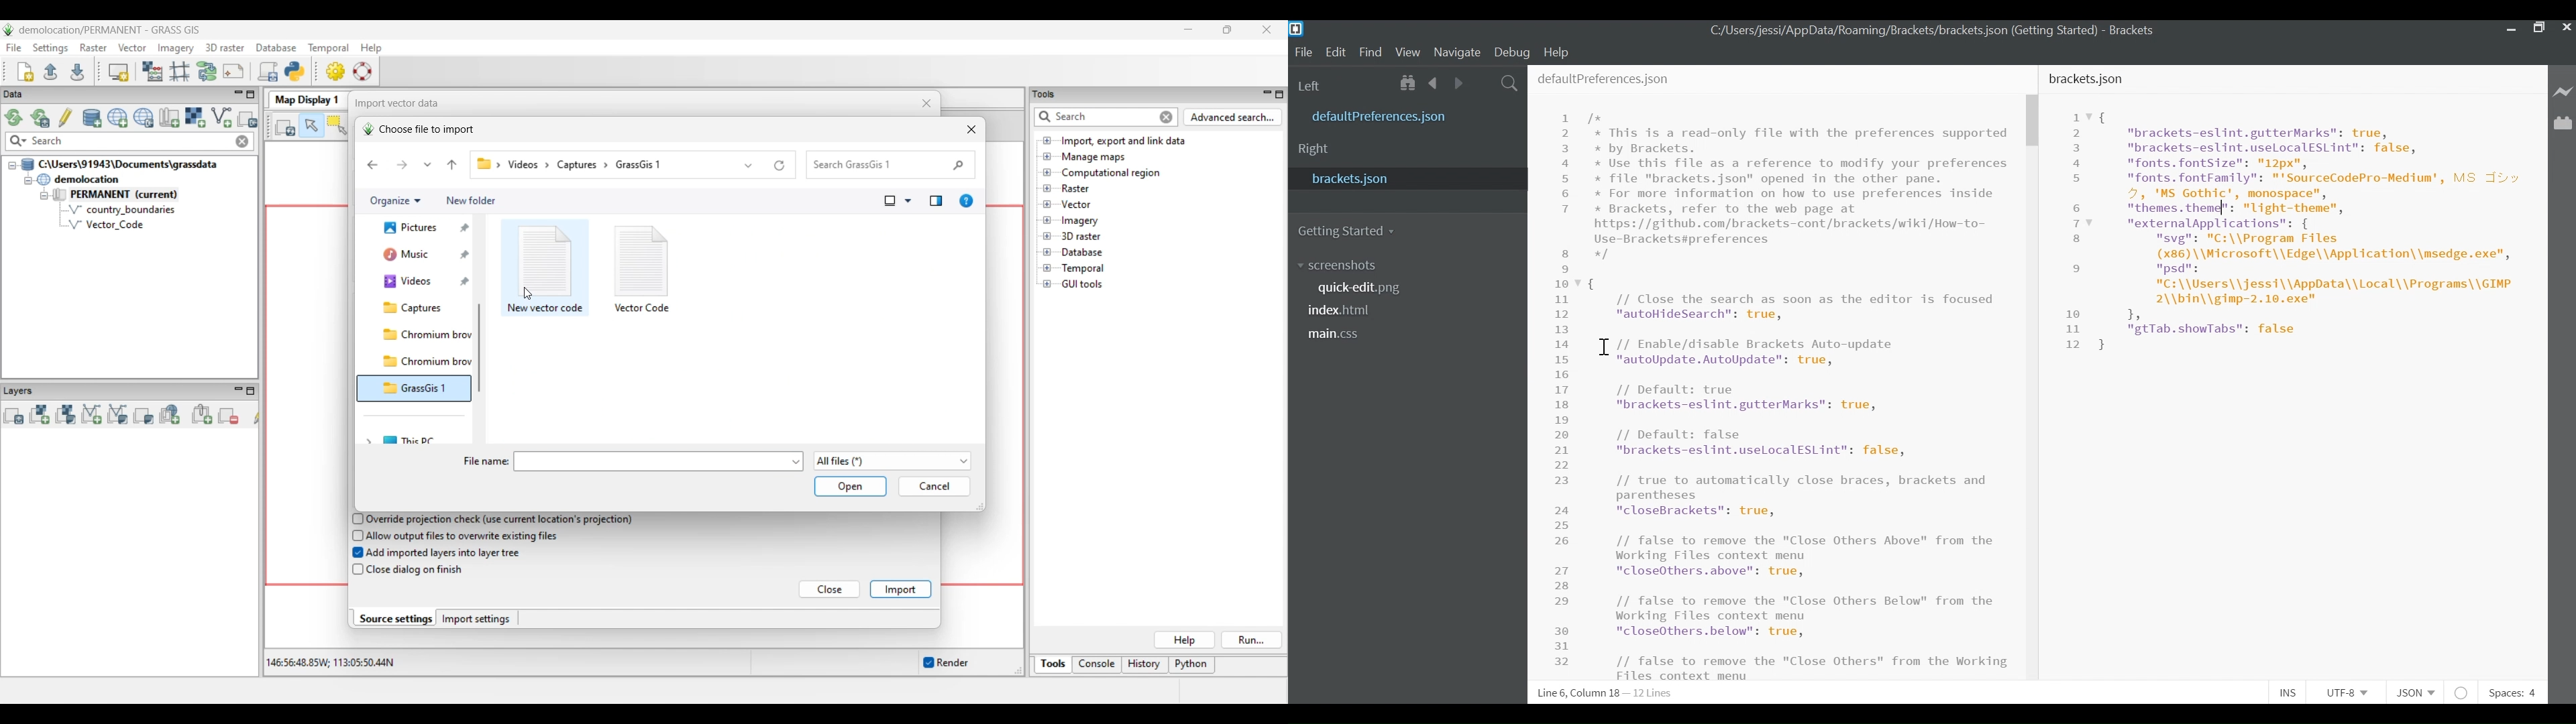 The width and height of the screenshot is (2576, 728). I want to click on No lintel available for JSON, so click(2462, 692).